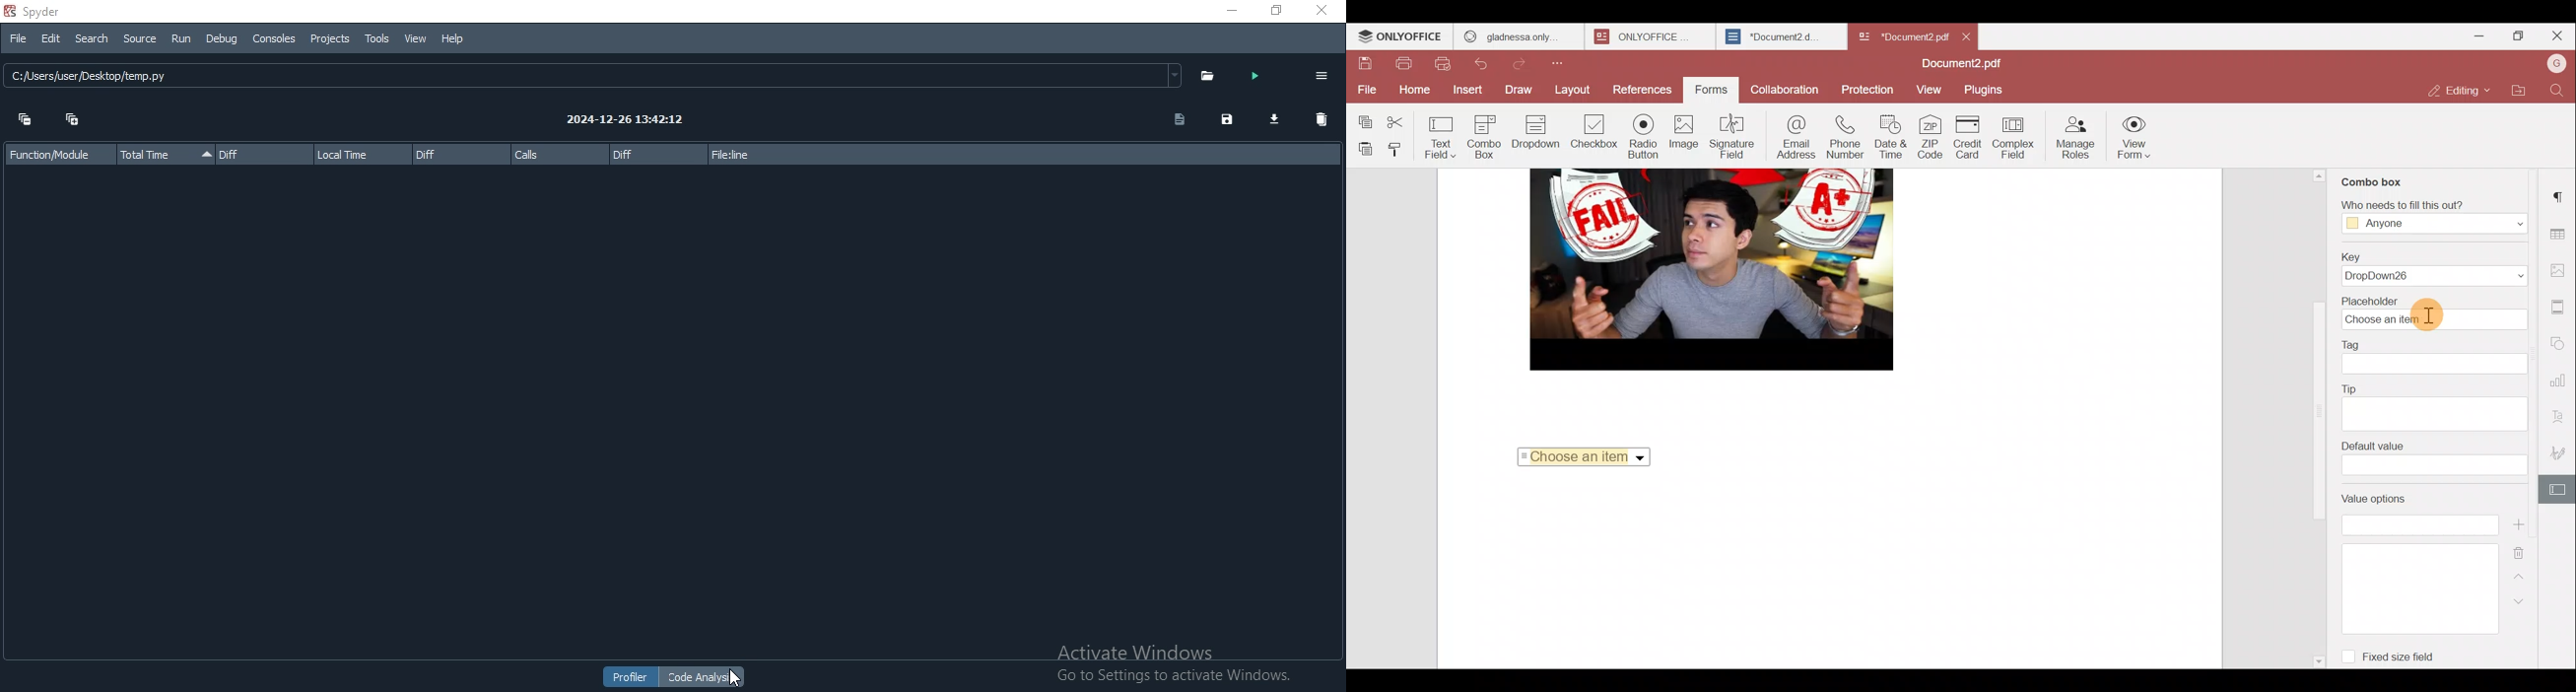 This screenshot has width=2576, height=700. I want to click on run, so click(1254, 74).